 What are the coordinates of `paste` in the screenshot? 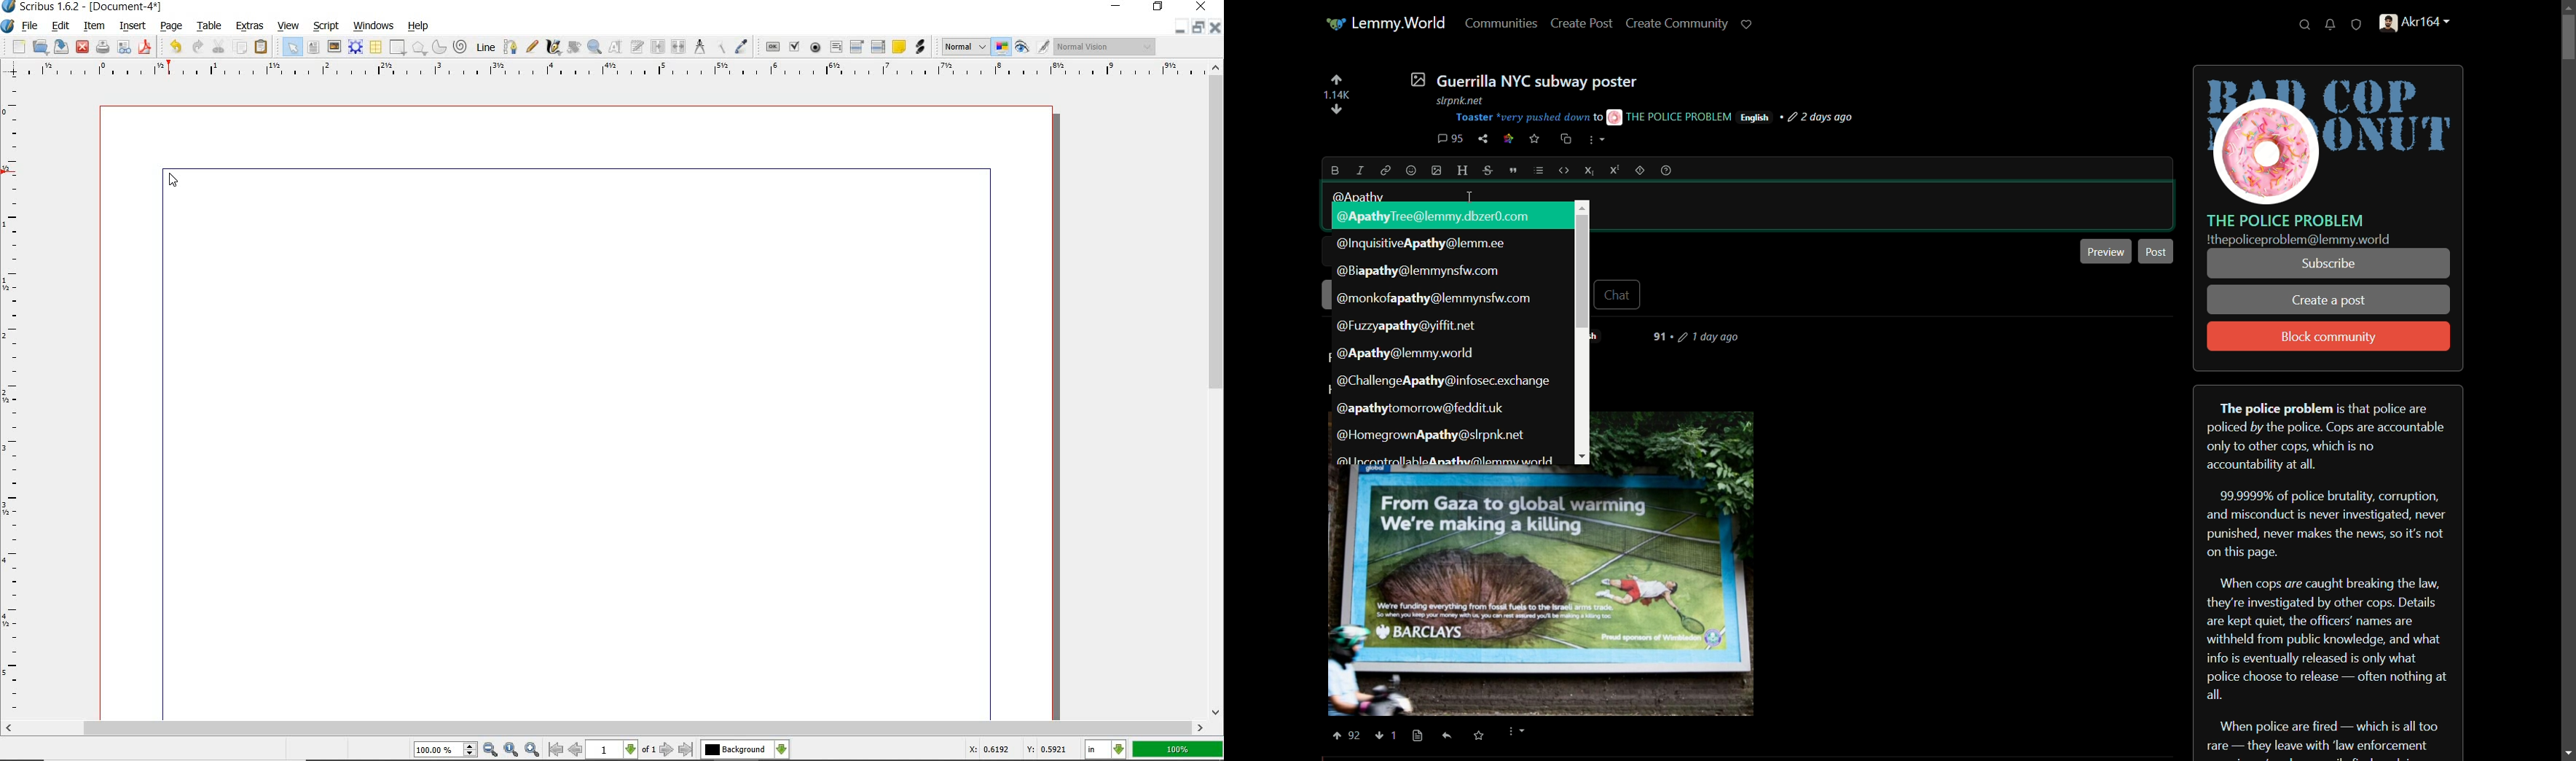 It's located at (261, 47).